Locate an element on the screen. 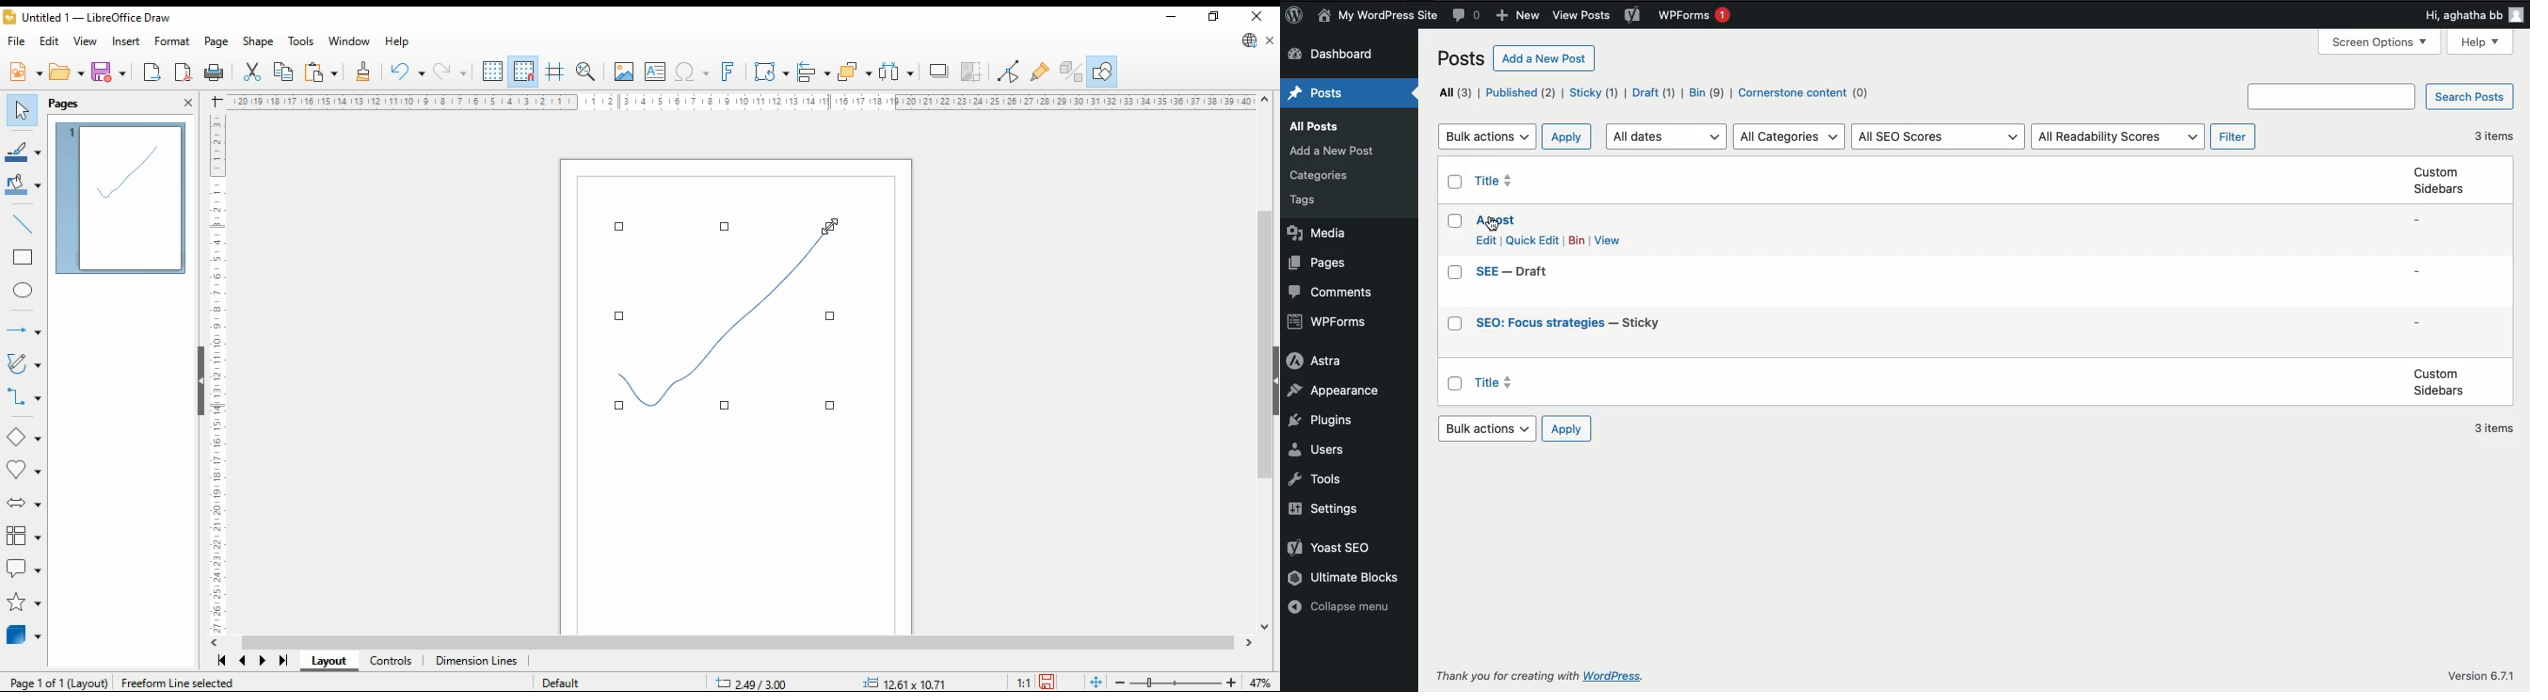 Image resolution: width=2548 pixels, height=700 pixels. Settings is located at coordinates (1326, 508).